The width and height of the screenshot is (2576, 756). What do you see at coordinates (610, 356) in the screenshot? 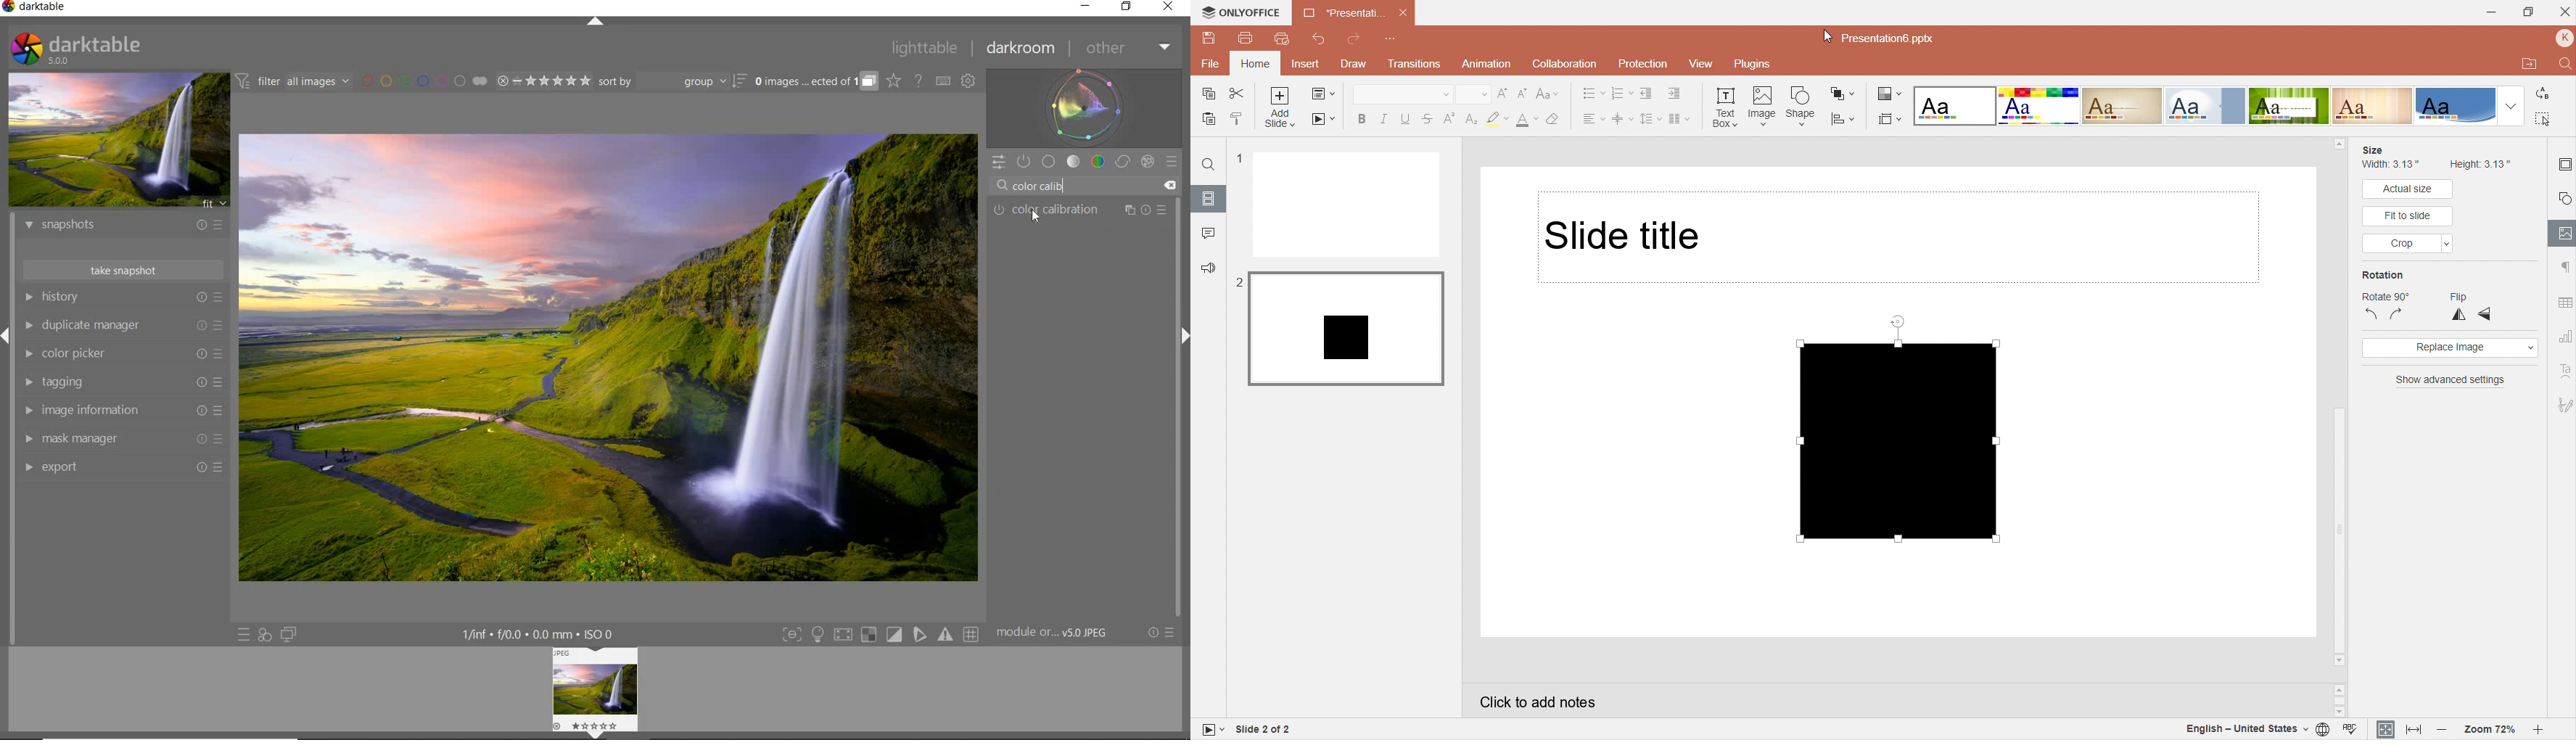
I see `SELECTED IMAGE` at bounding box center [610, 356].